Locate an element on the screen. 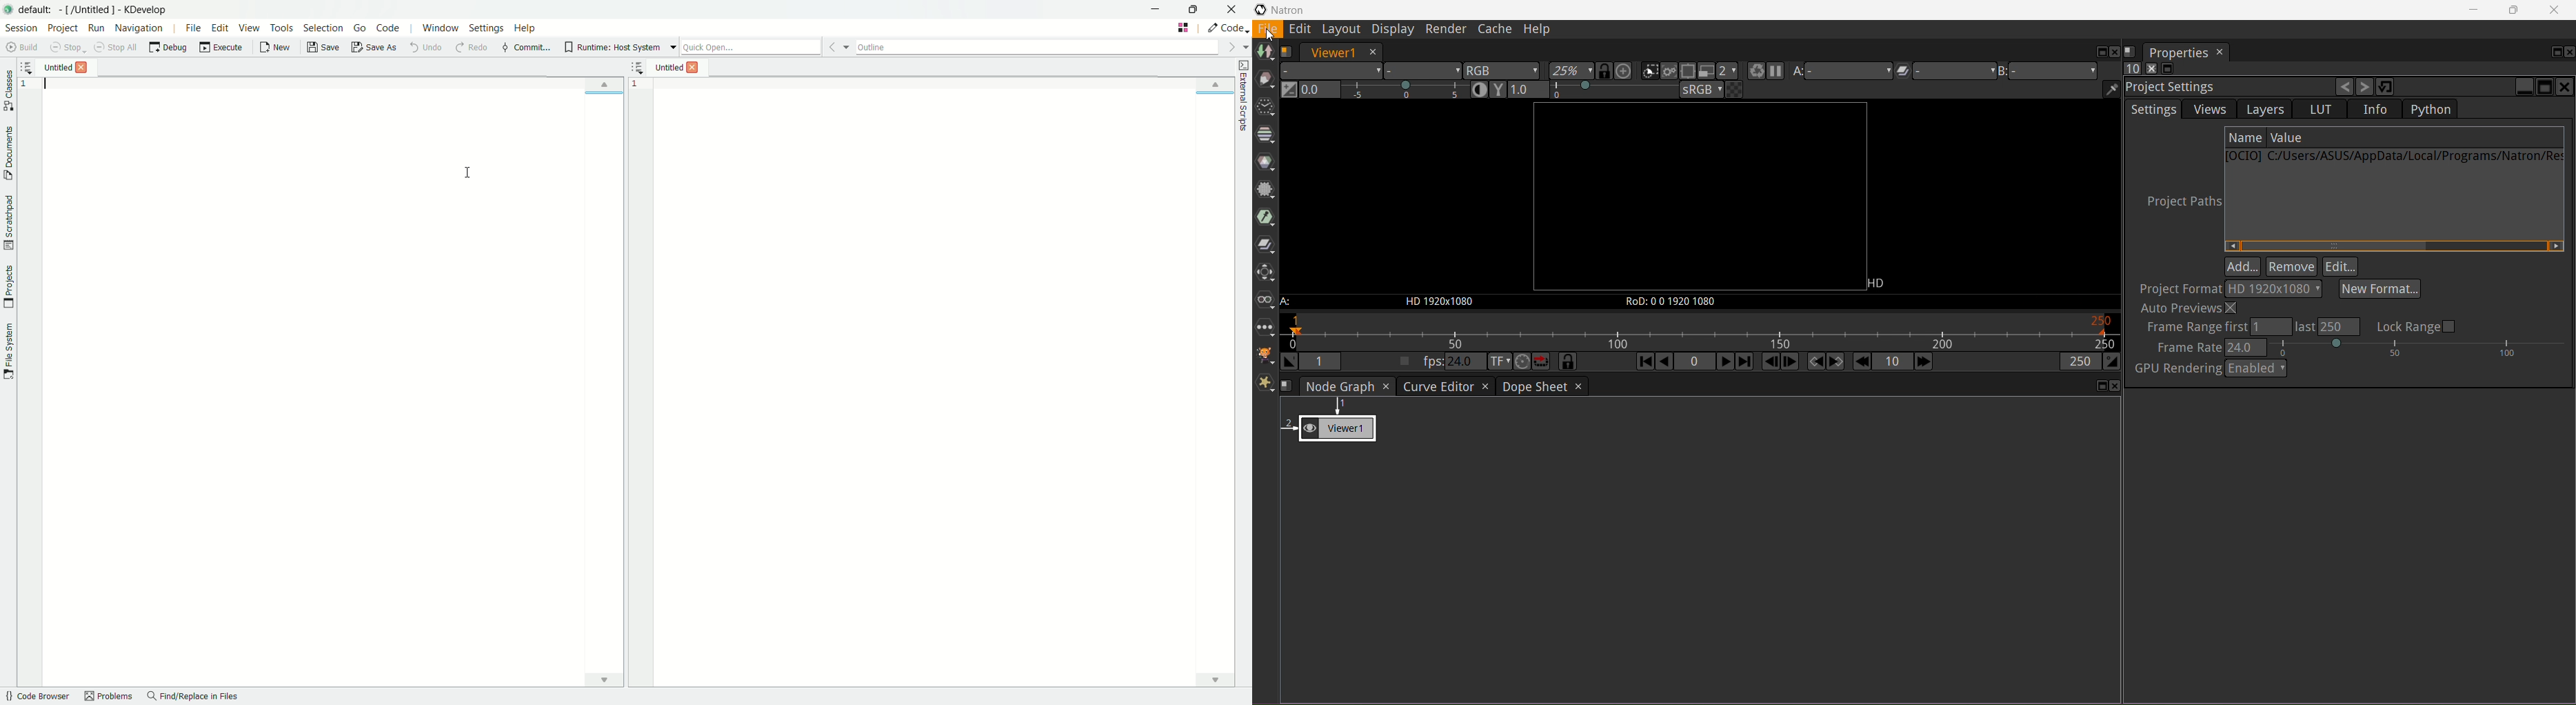 The image size is (2576, 728). commit is located at coordinates (527, 46).